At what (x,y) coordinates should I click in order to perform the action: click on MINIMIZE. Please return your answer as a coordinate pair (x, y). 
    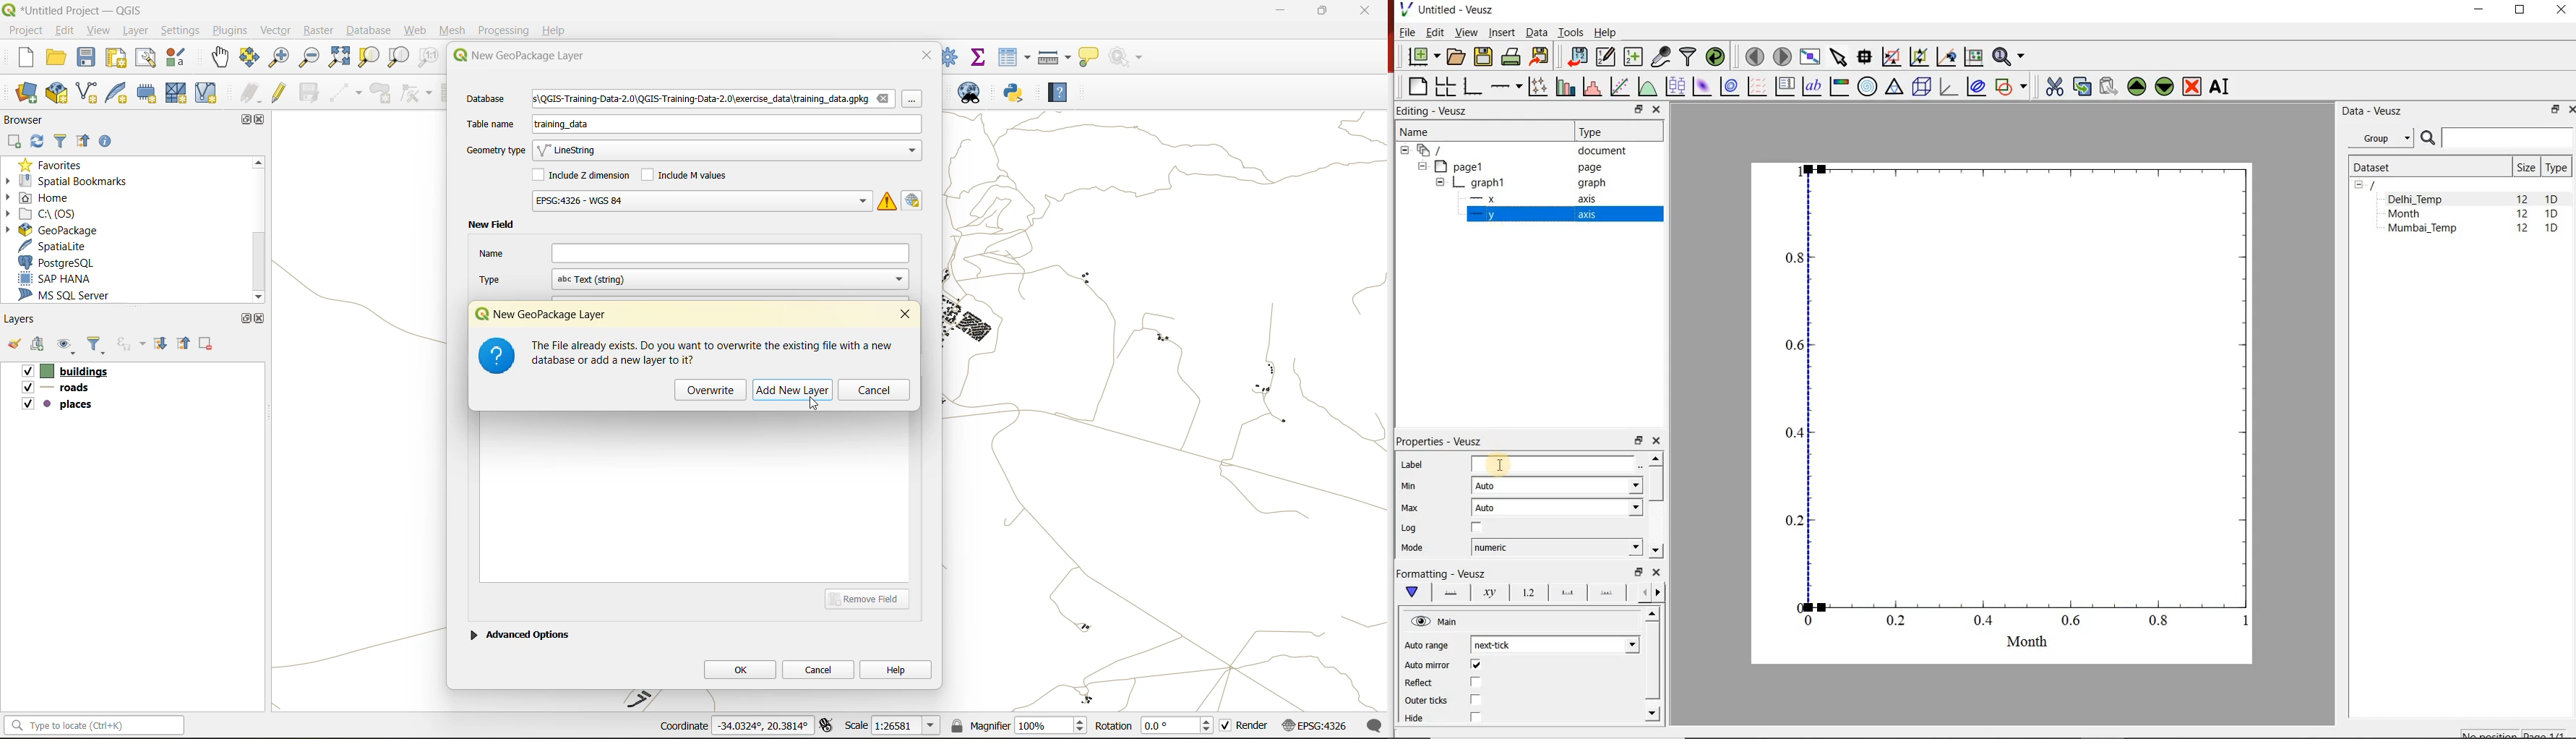
    Looking at the image, I should click on (2480, 10).